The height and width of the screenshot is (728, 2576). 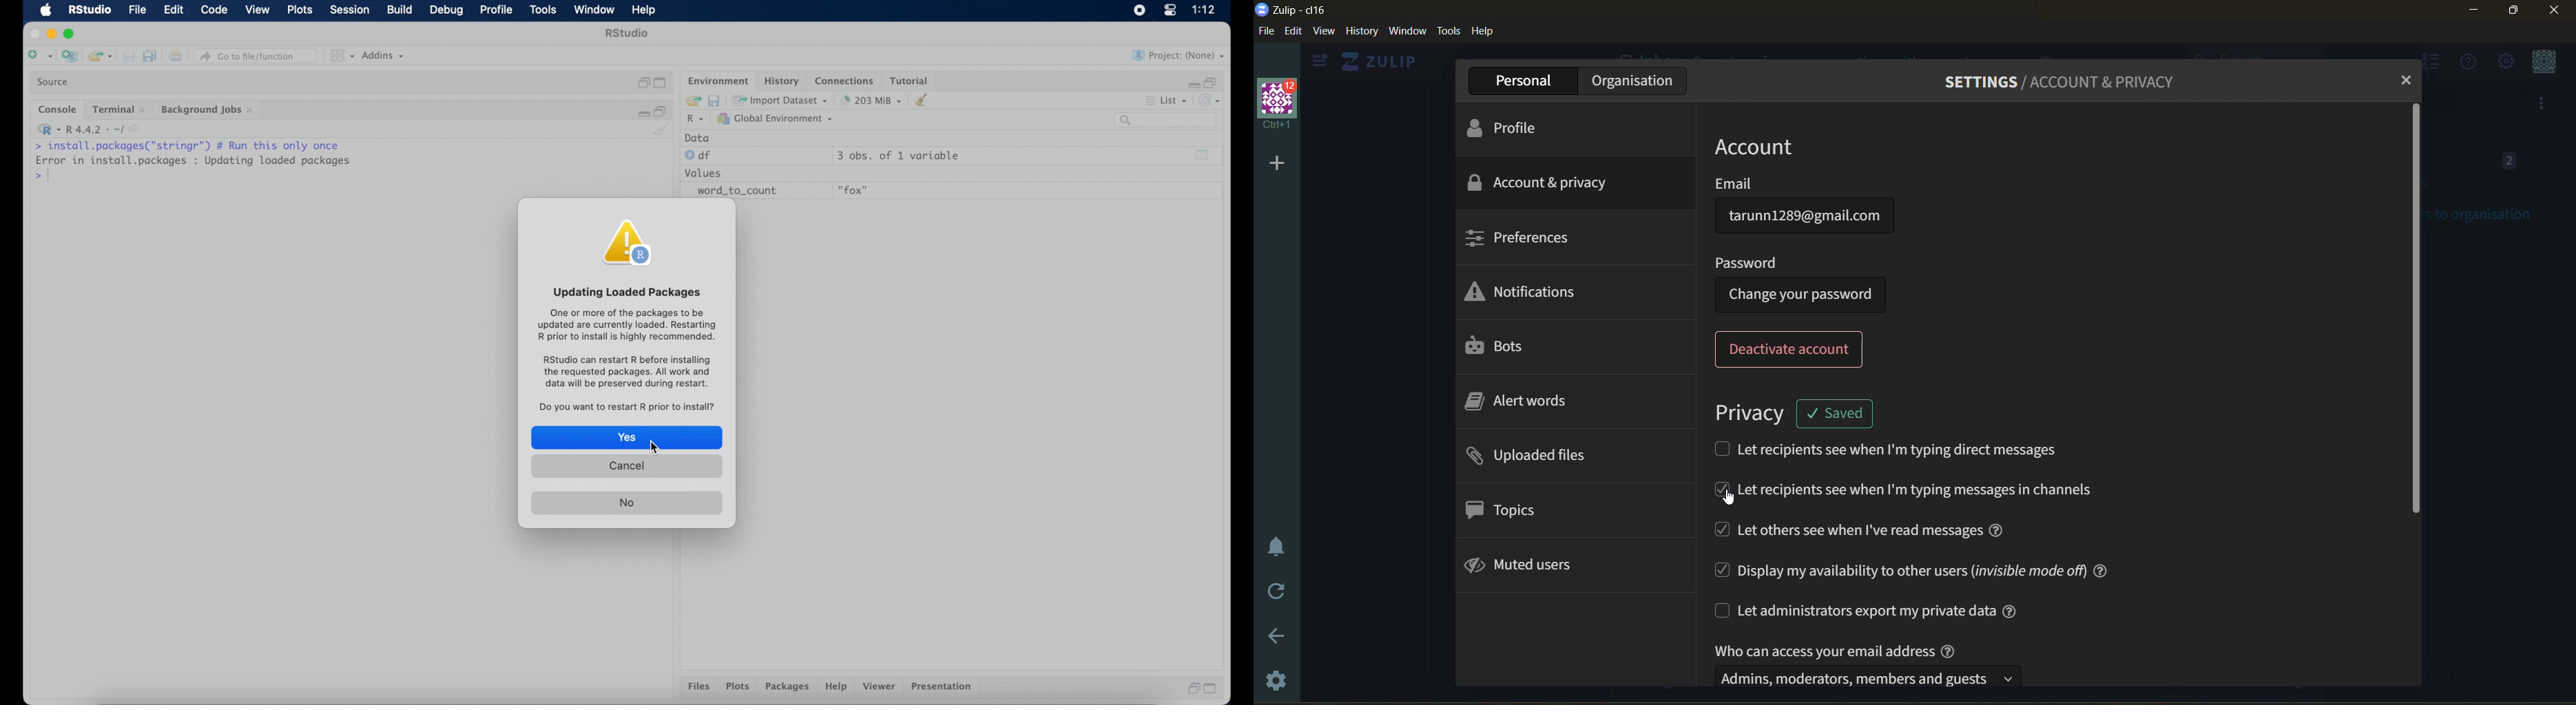 What do you see at coordinates (153, 57) in the screenshot?
I see `save all document` at bounding box center [153, 57].